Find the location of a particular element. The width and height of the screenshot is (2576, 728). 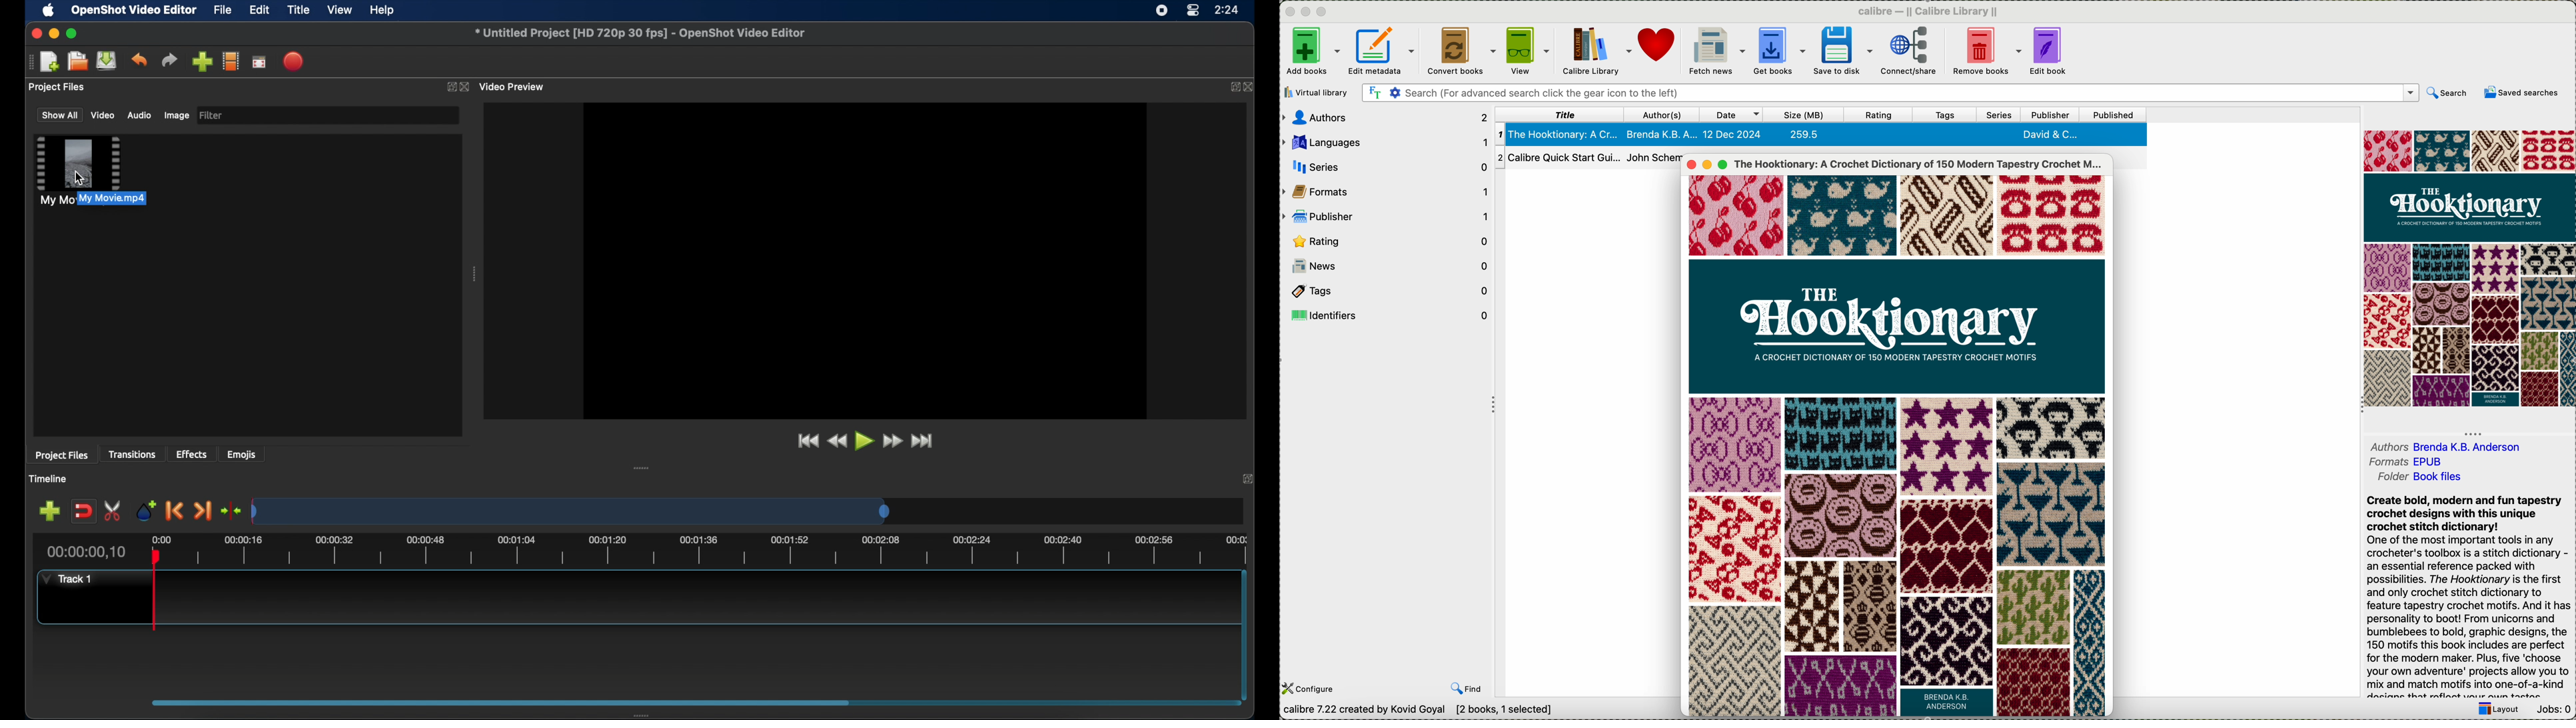

rating is located at coordinates (1877, 115).